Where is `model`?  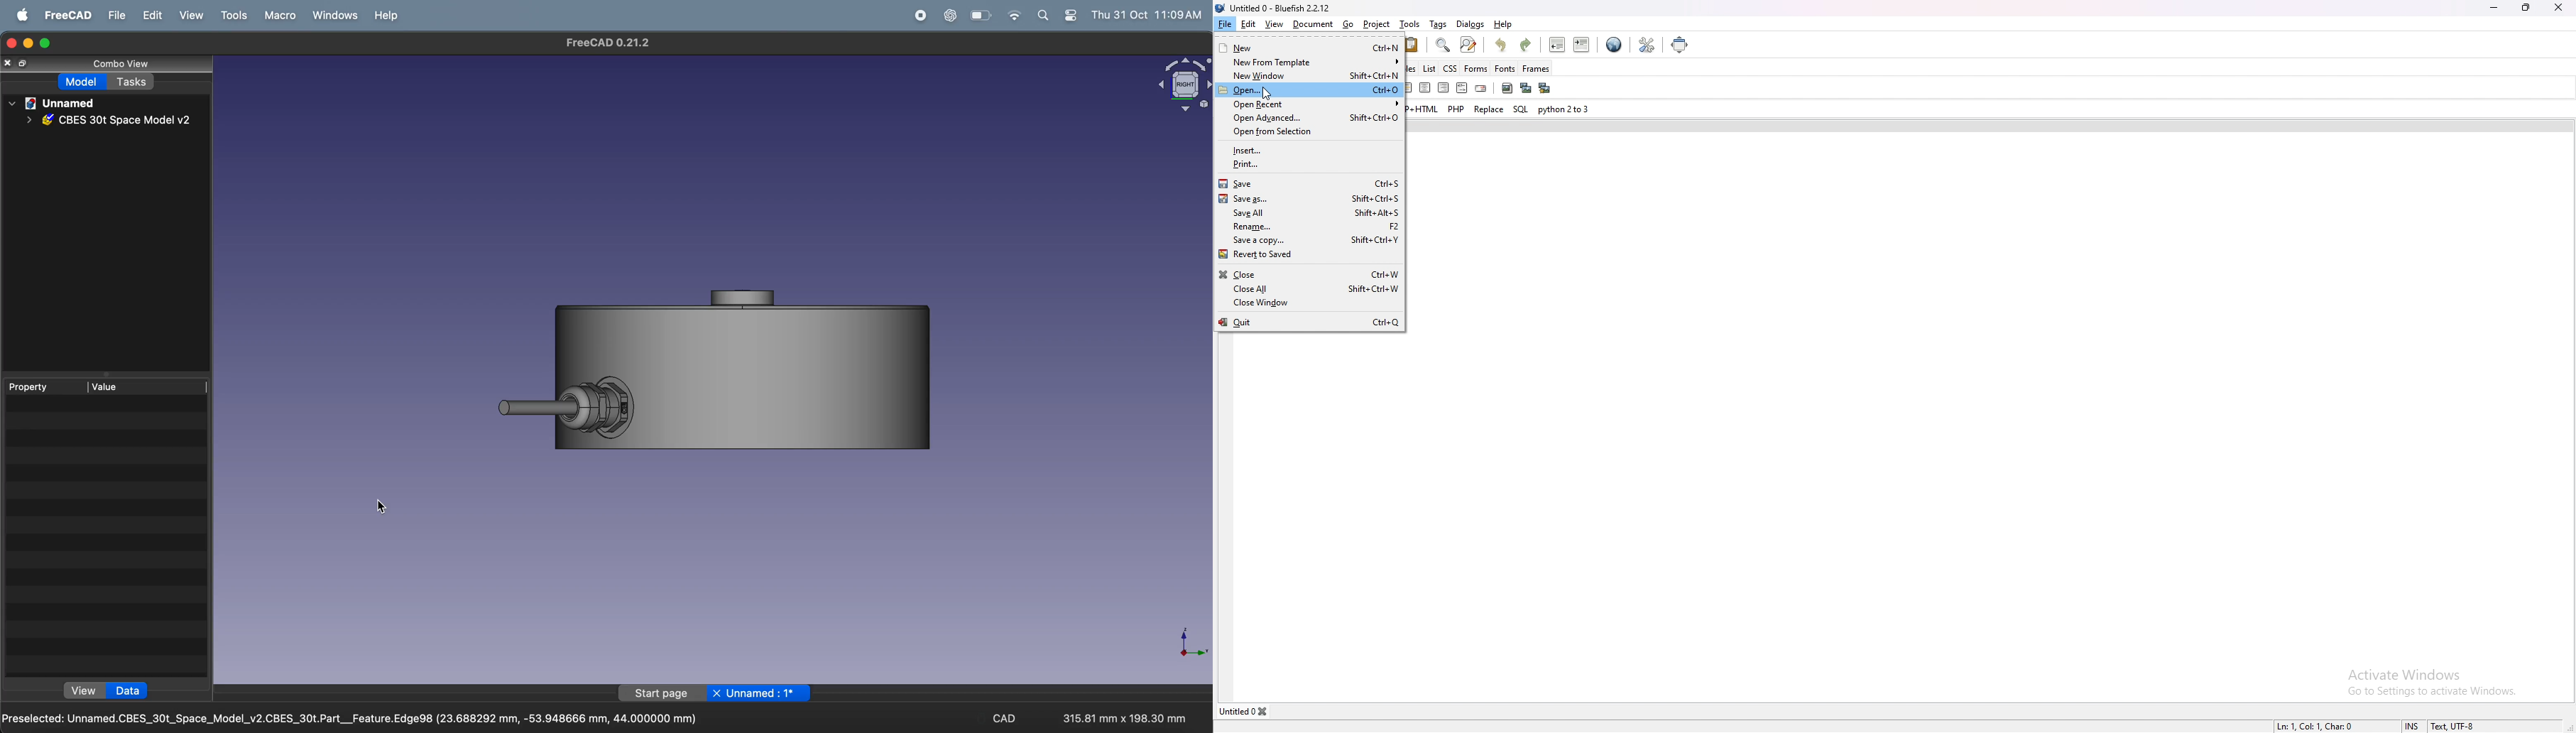 model is located at coordinates (80, 81).